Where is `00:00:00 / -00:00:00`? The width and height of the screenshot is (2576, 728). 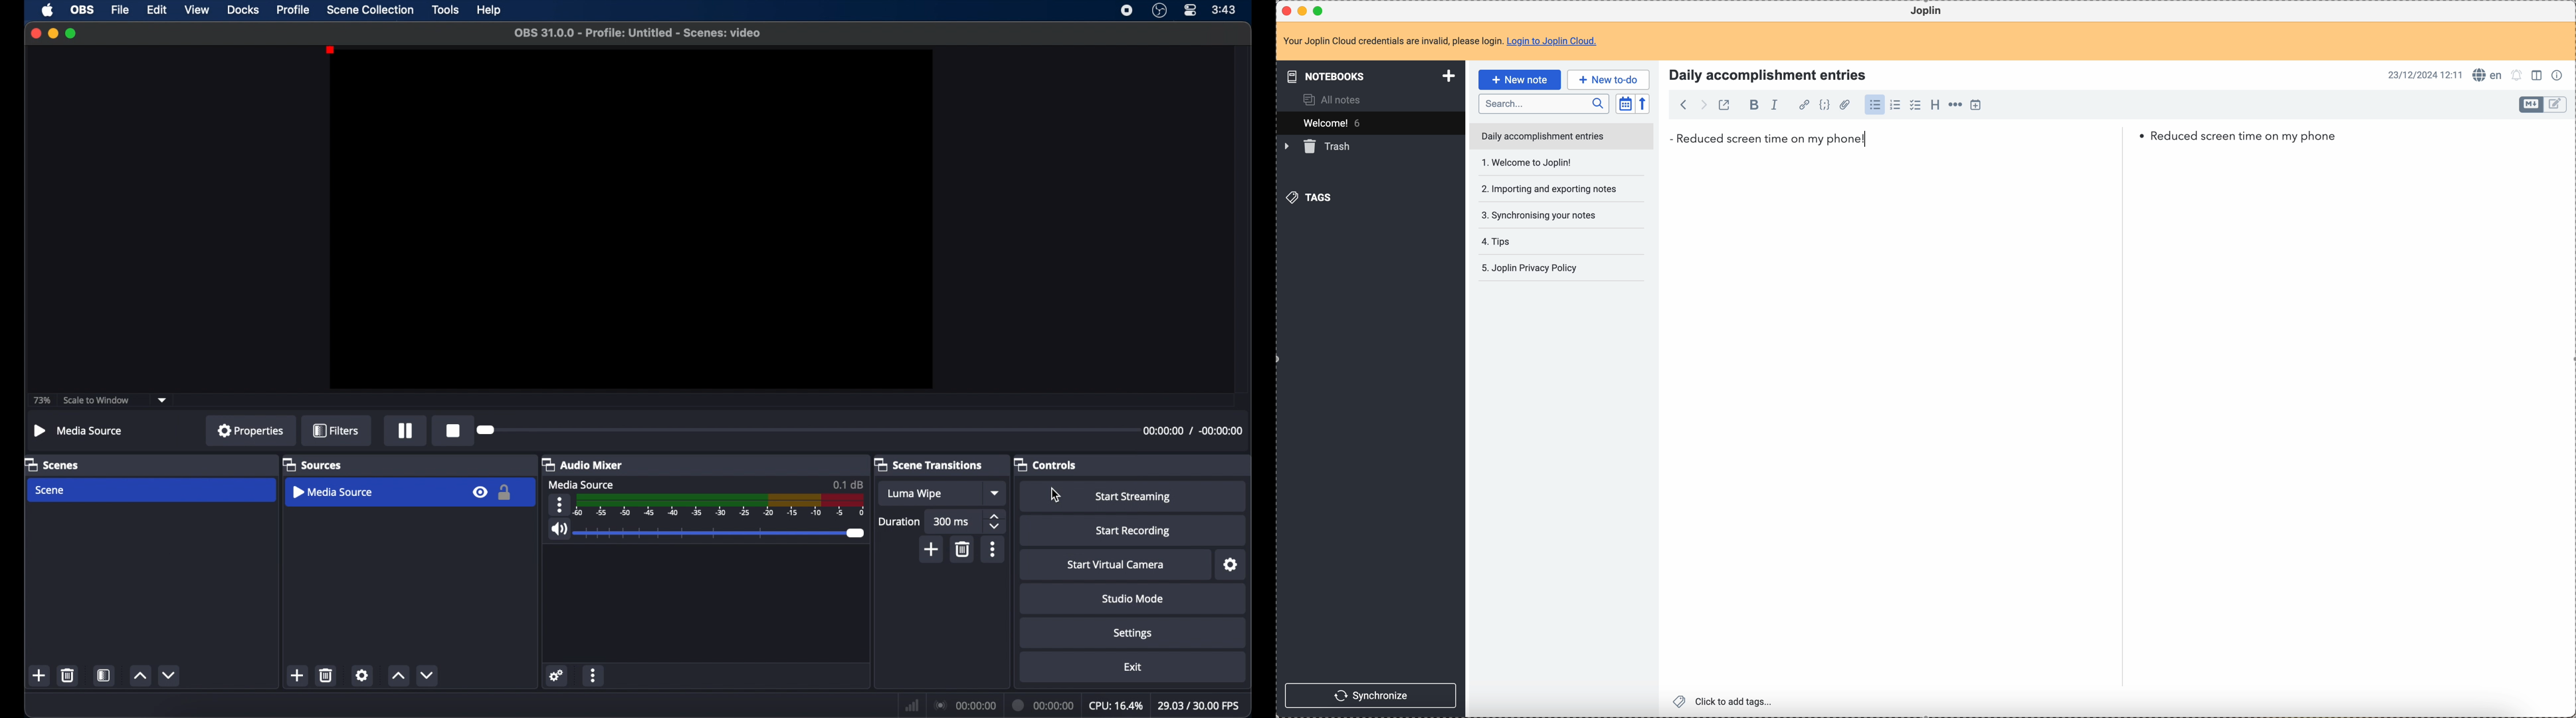
00:00:00 / -00:00:00 is located at coordinates (1193, 431).